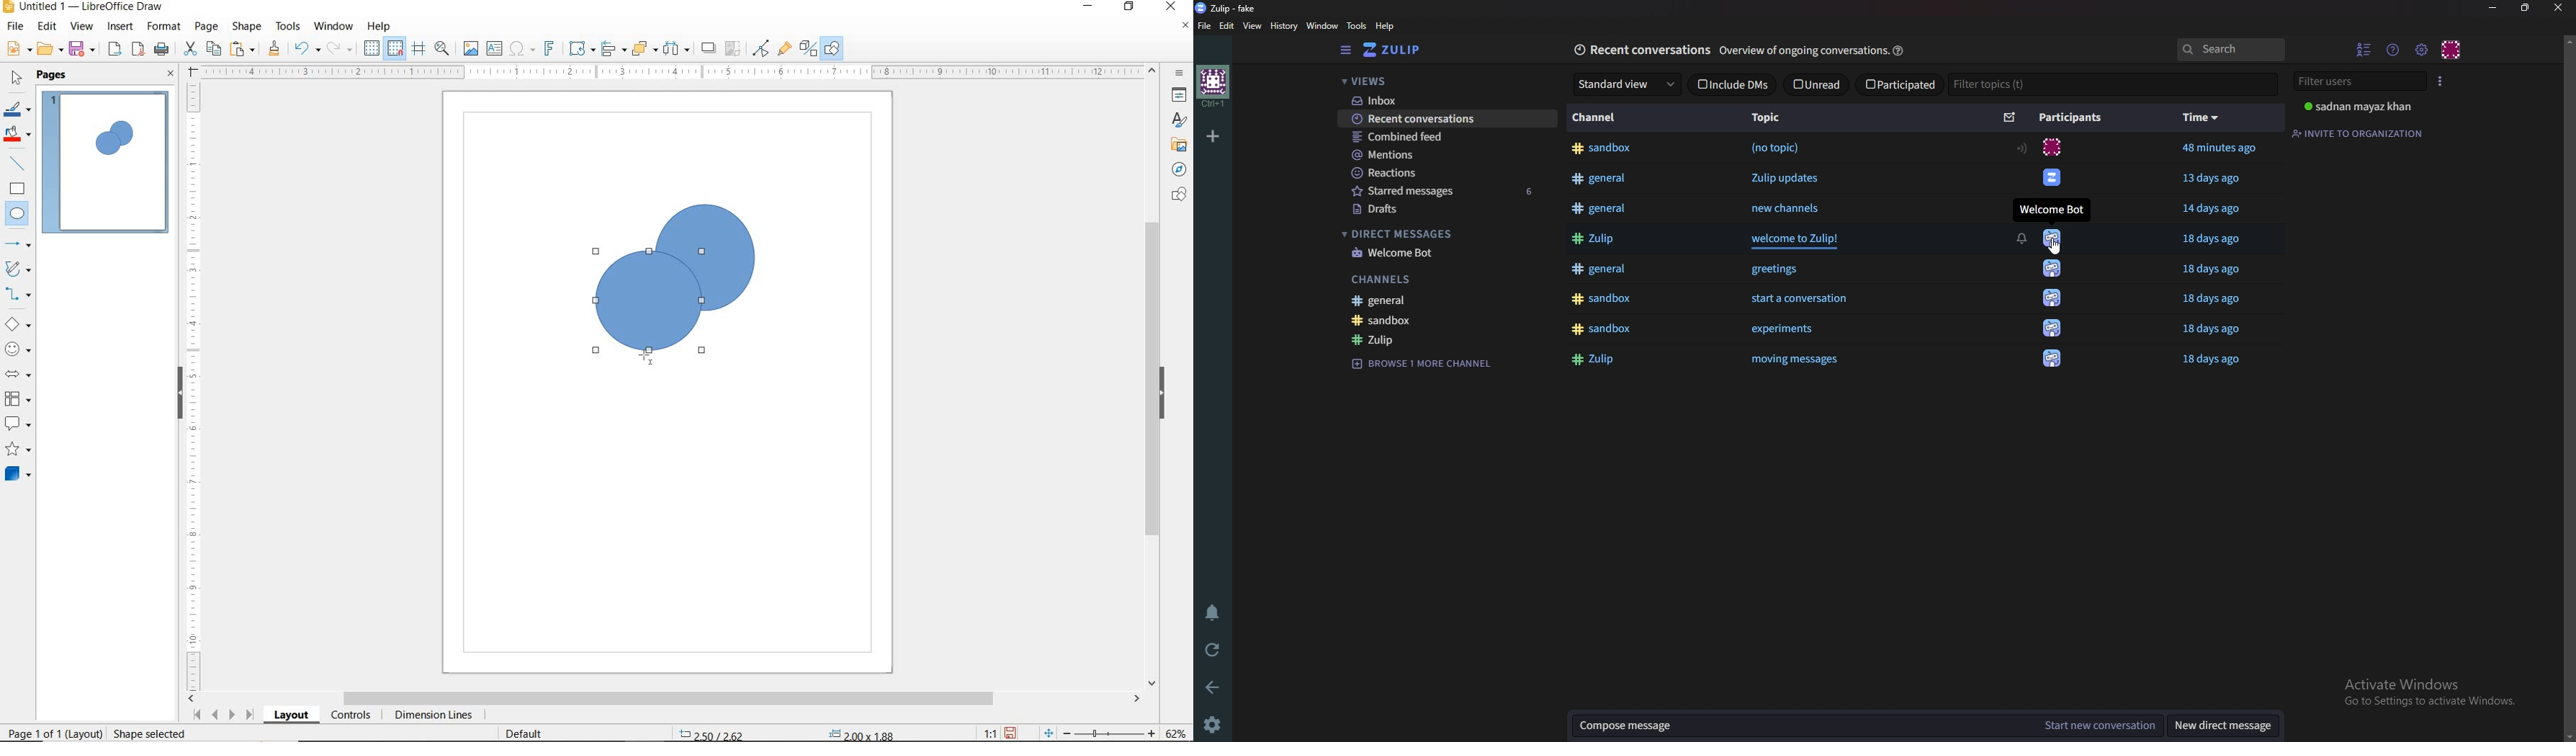 This screenshot has height=756, width=2576. Describe the element at coordinates (832, 48) in the screenshot. I see `SHOW DRAW FUNCTONS` at that location.